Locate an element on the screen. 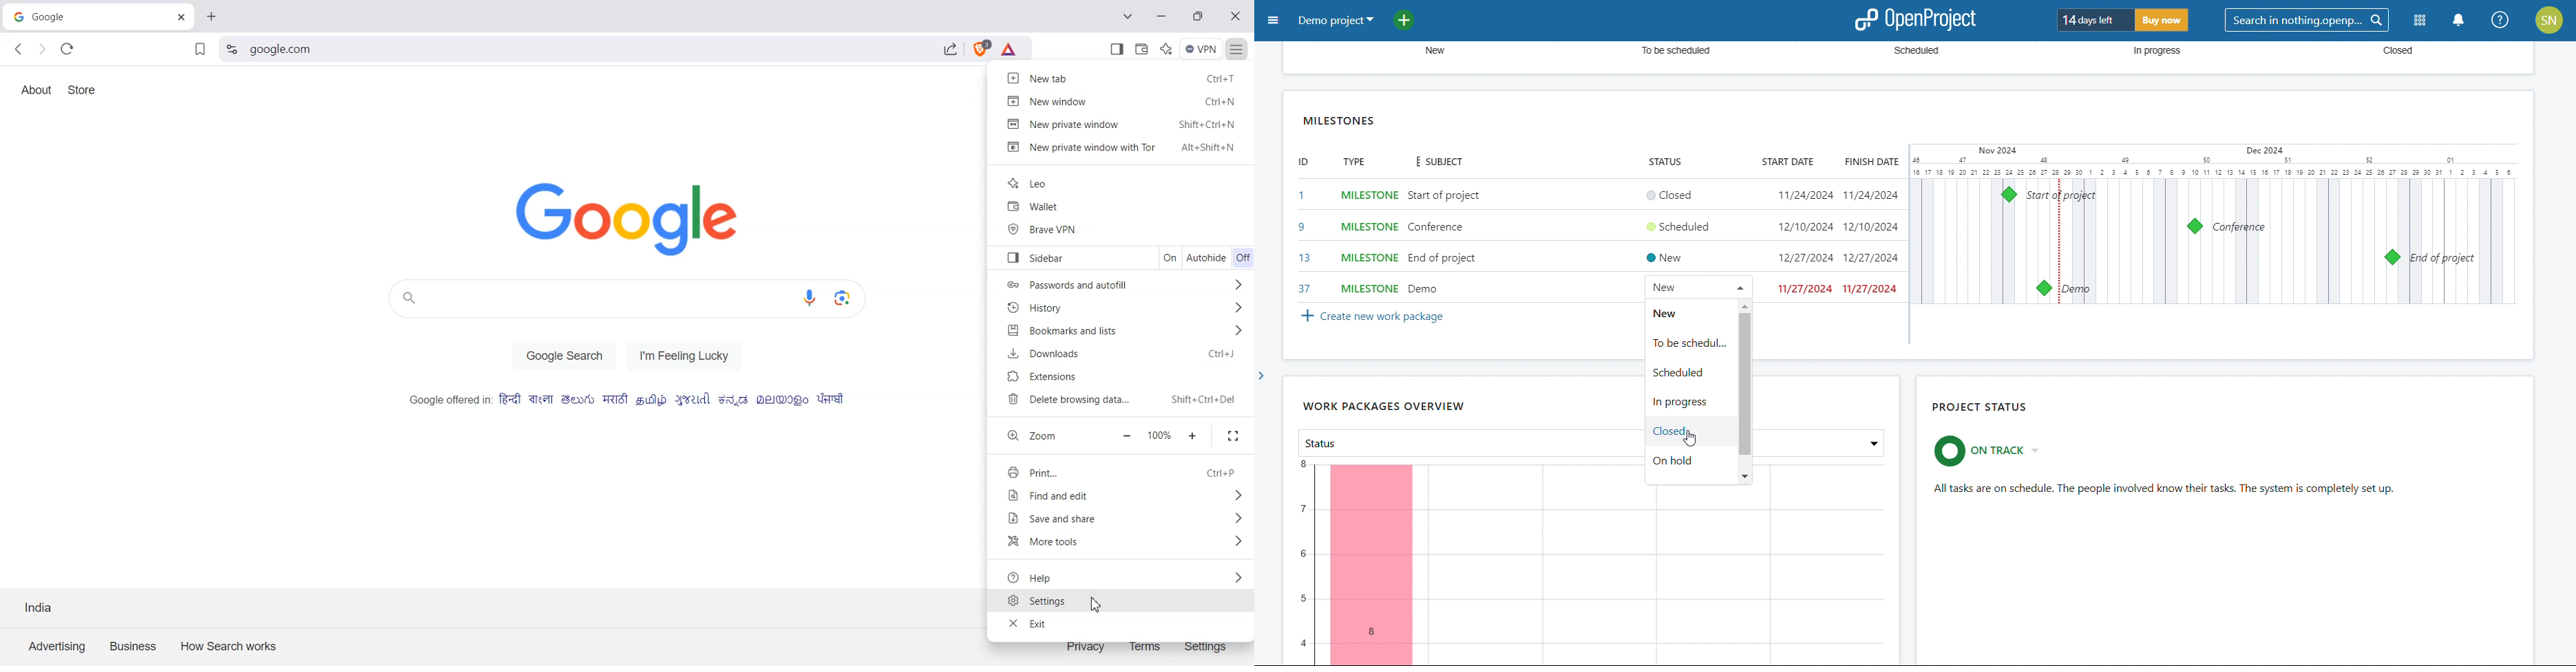 The image size is (2576, 672). to be scheduled is located at coordinates (1690, 342).